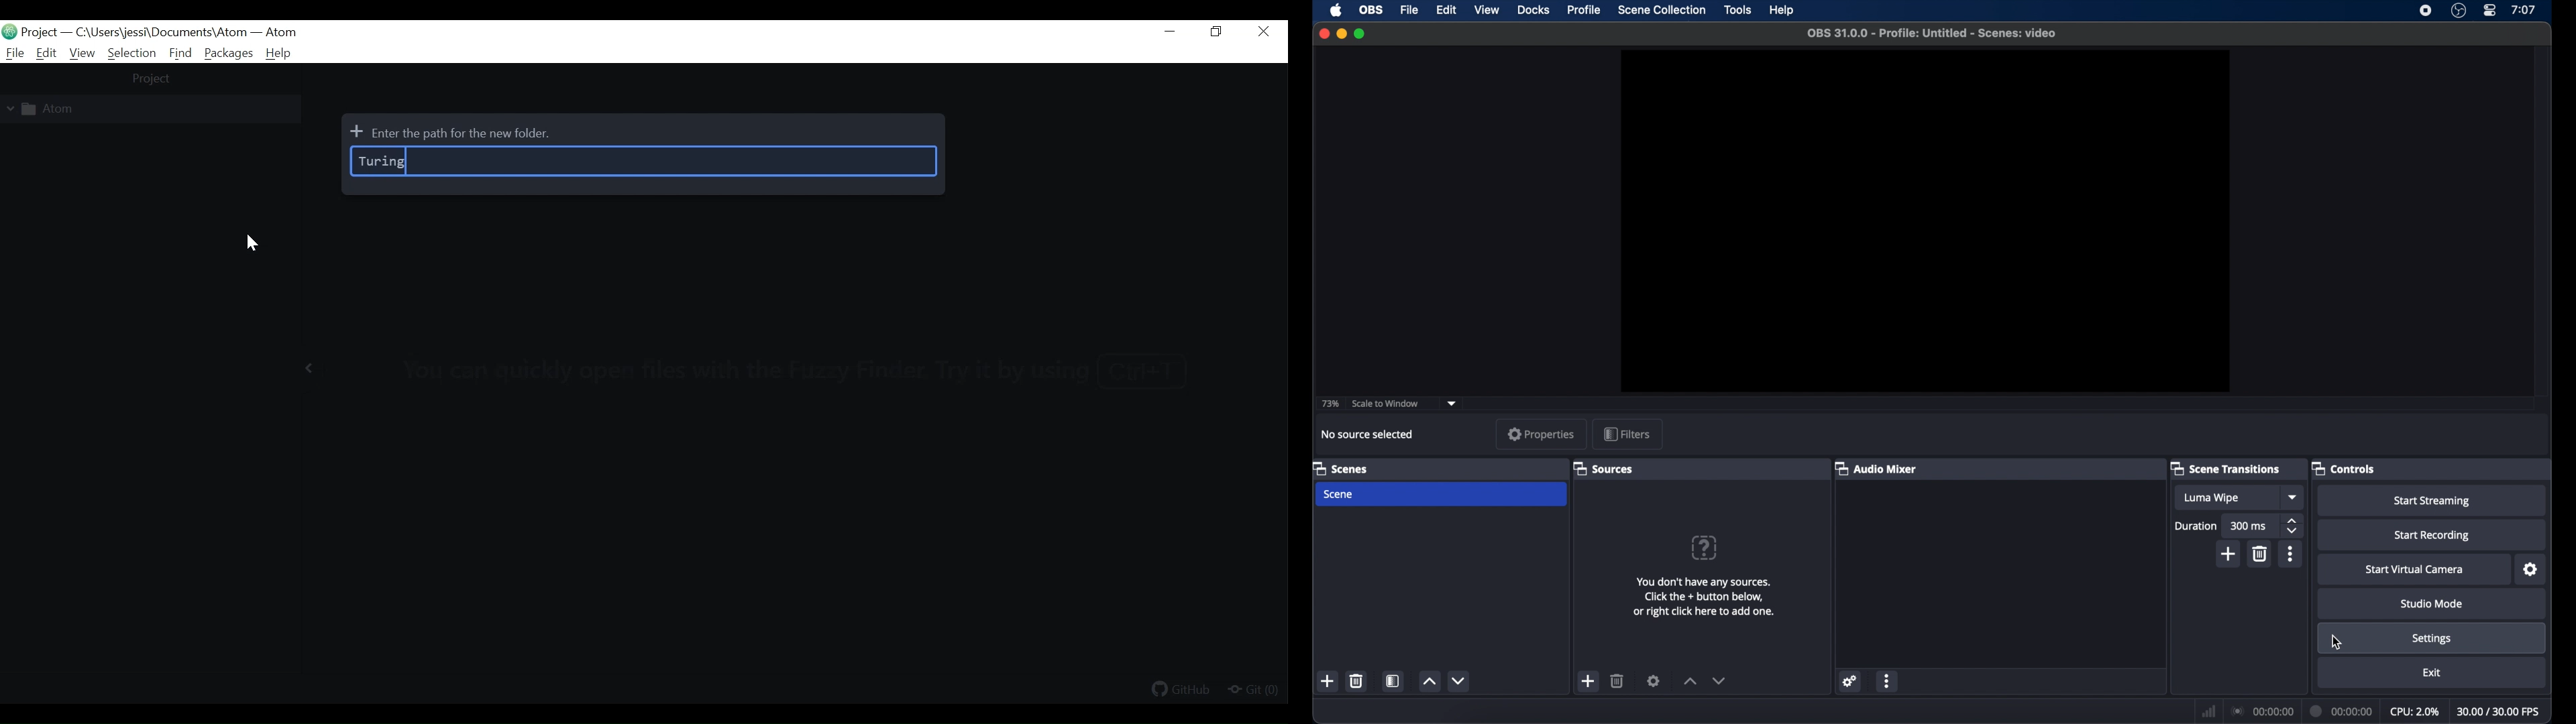 The height and width of the screenshot is (728, 2576). What do you see at coordinates (1410, 9) in the screenshot?
I see `file` at bounding box center [1410, 9].